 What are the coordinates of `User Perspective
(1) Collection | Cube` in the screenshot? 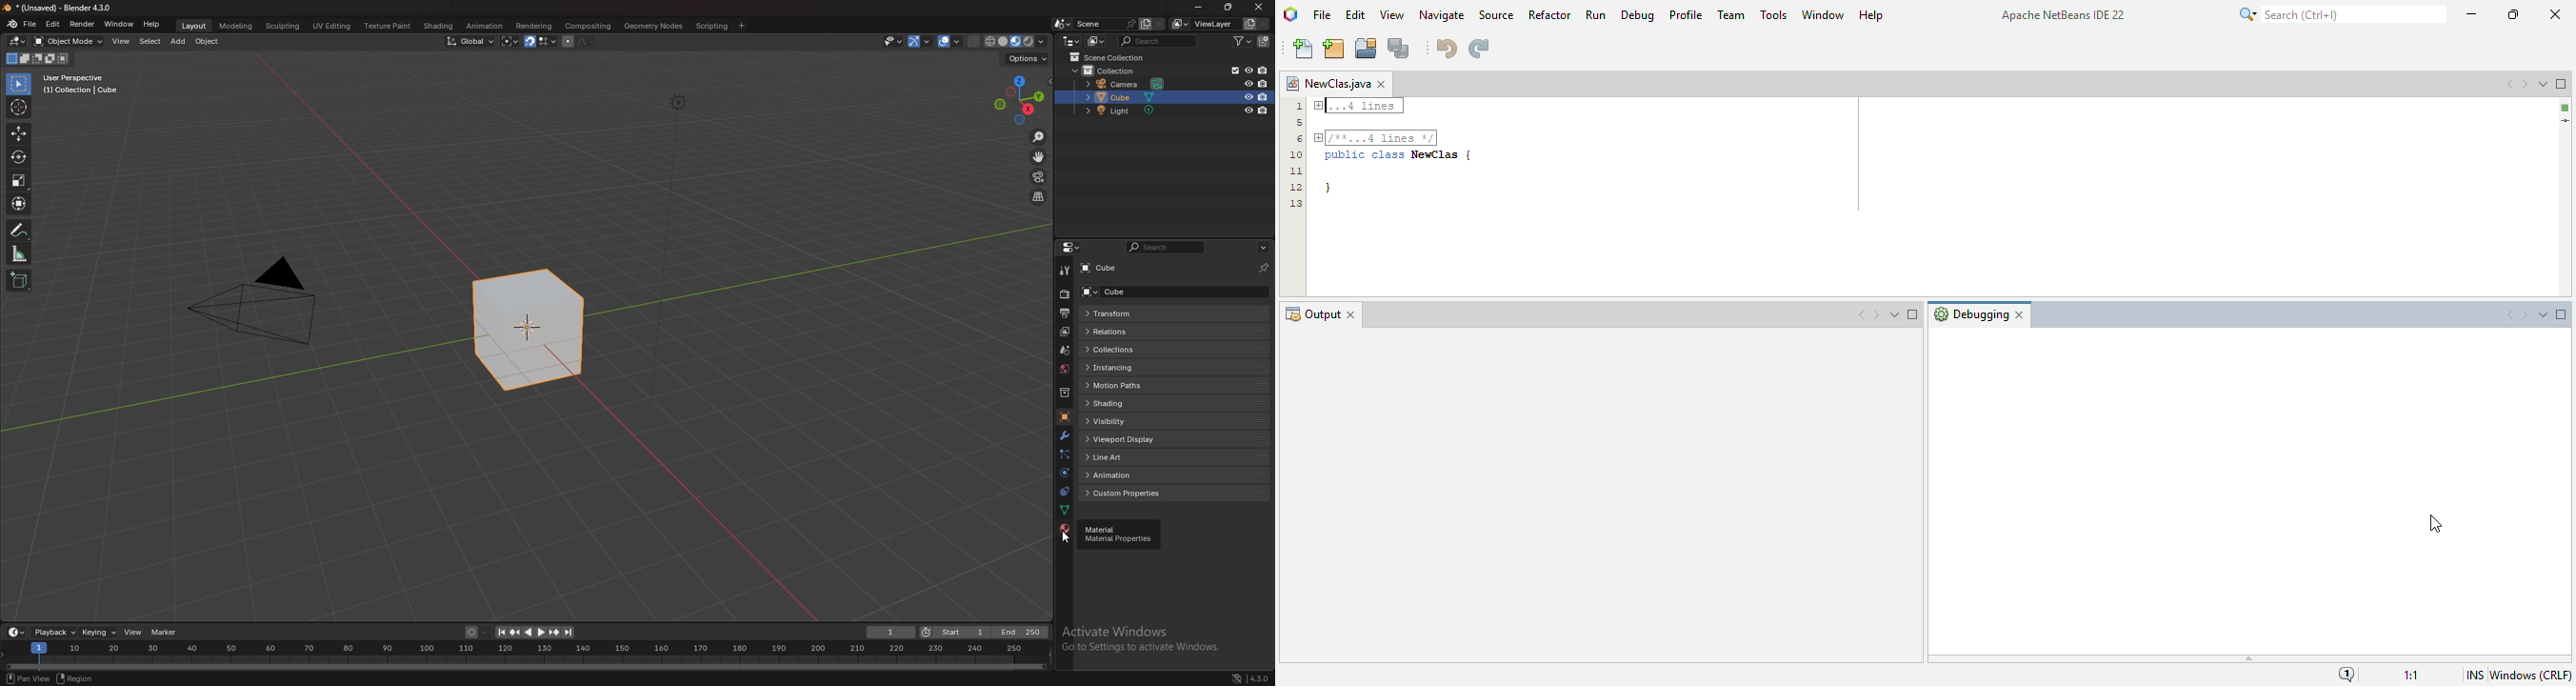 It's located at (84, 85).